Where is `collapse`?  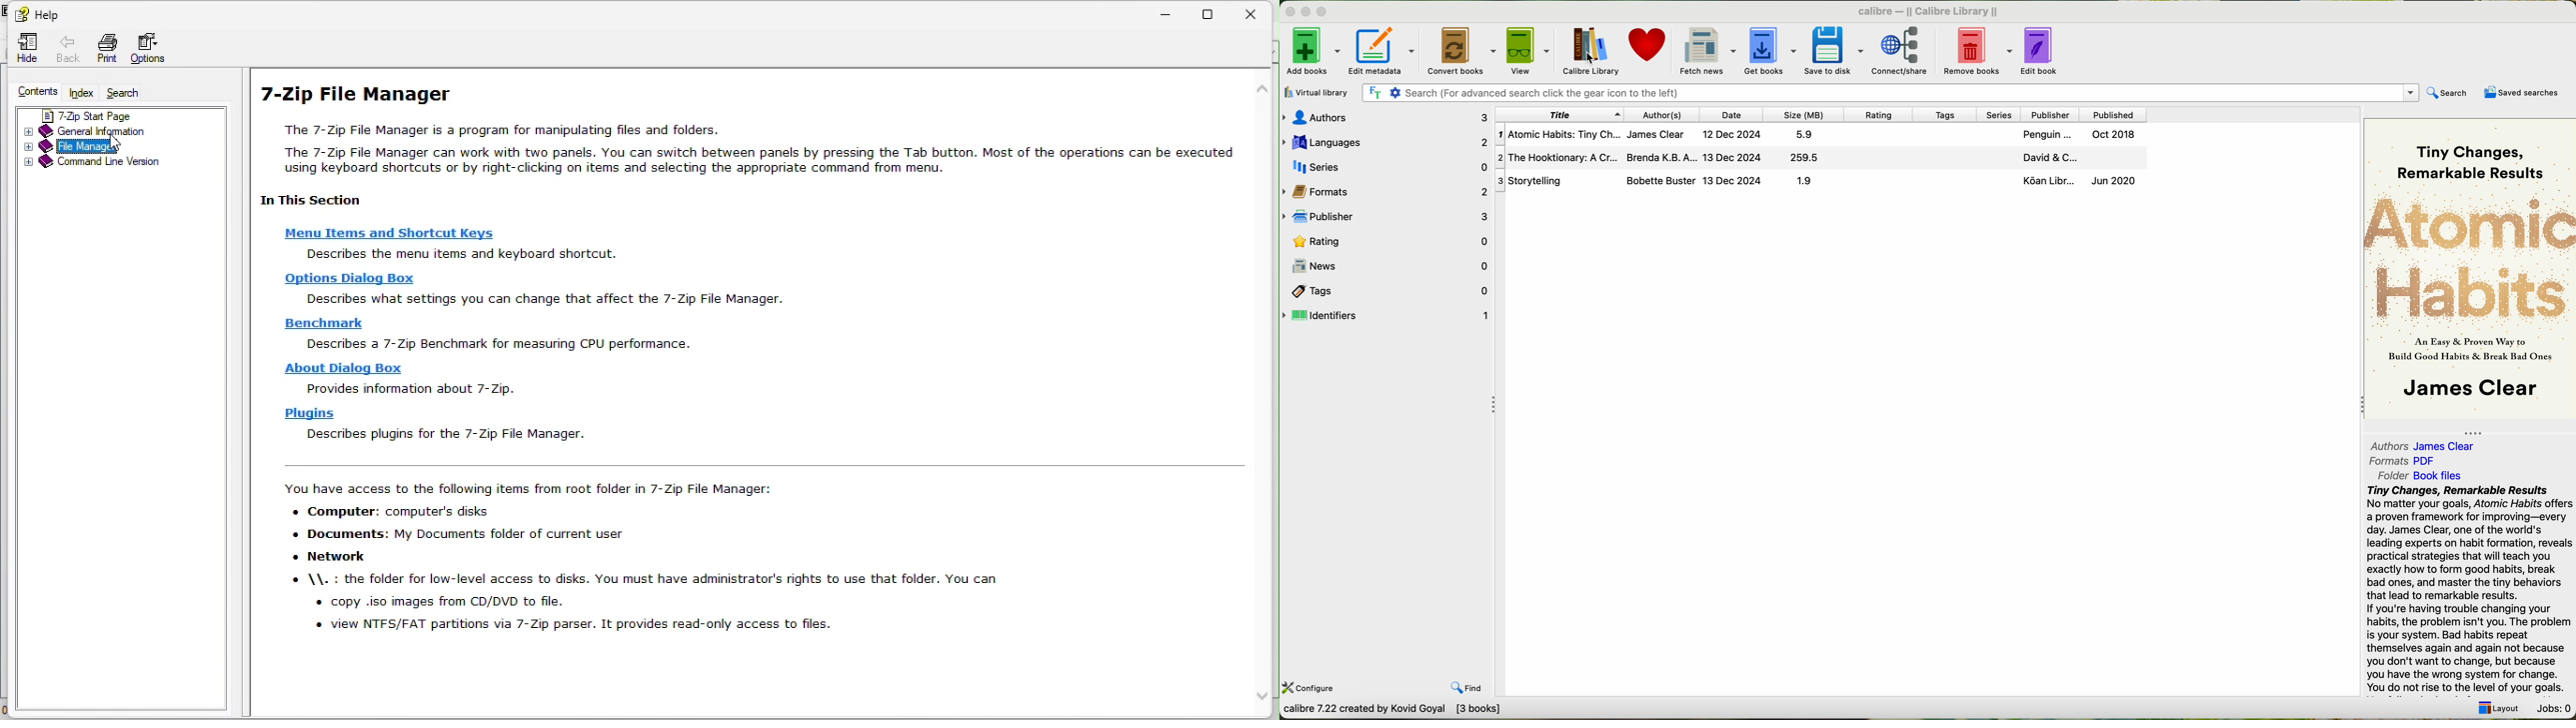 collapse is located at coordinates (2359, 406).